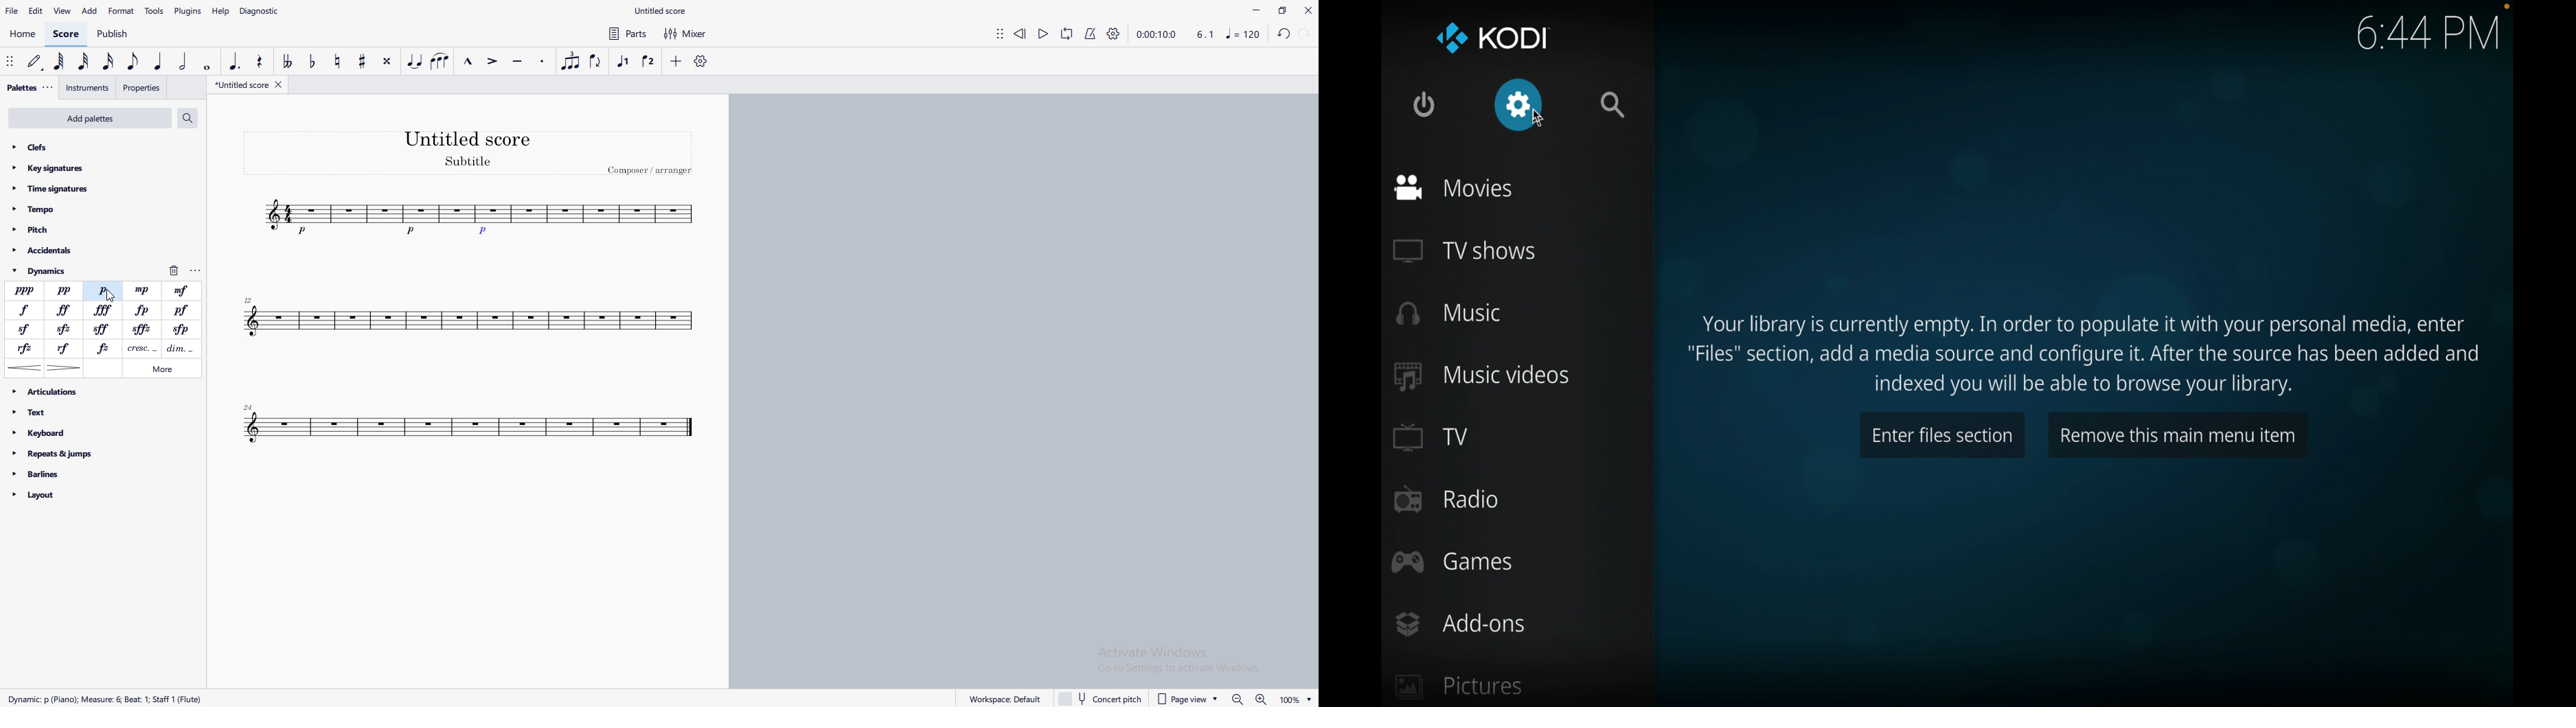 The height and width of the screenshot is (728, 2576). Describe the element at coordinates (89, 209) in the screenshot. I see `tempo` at that location.